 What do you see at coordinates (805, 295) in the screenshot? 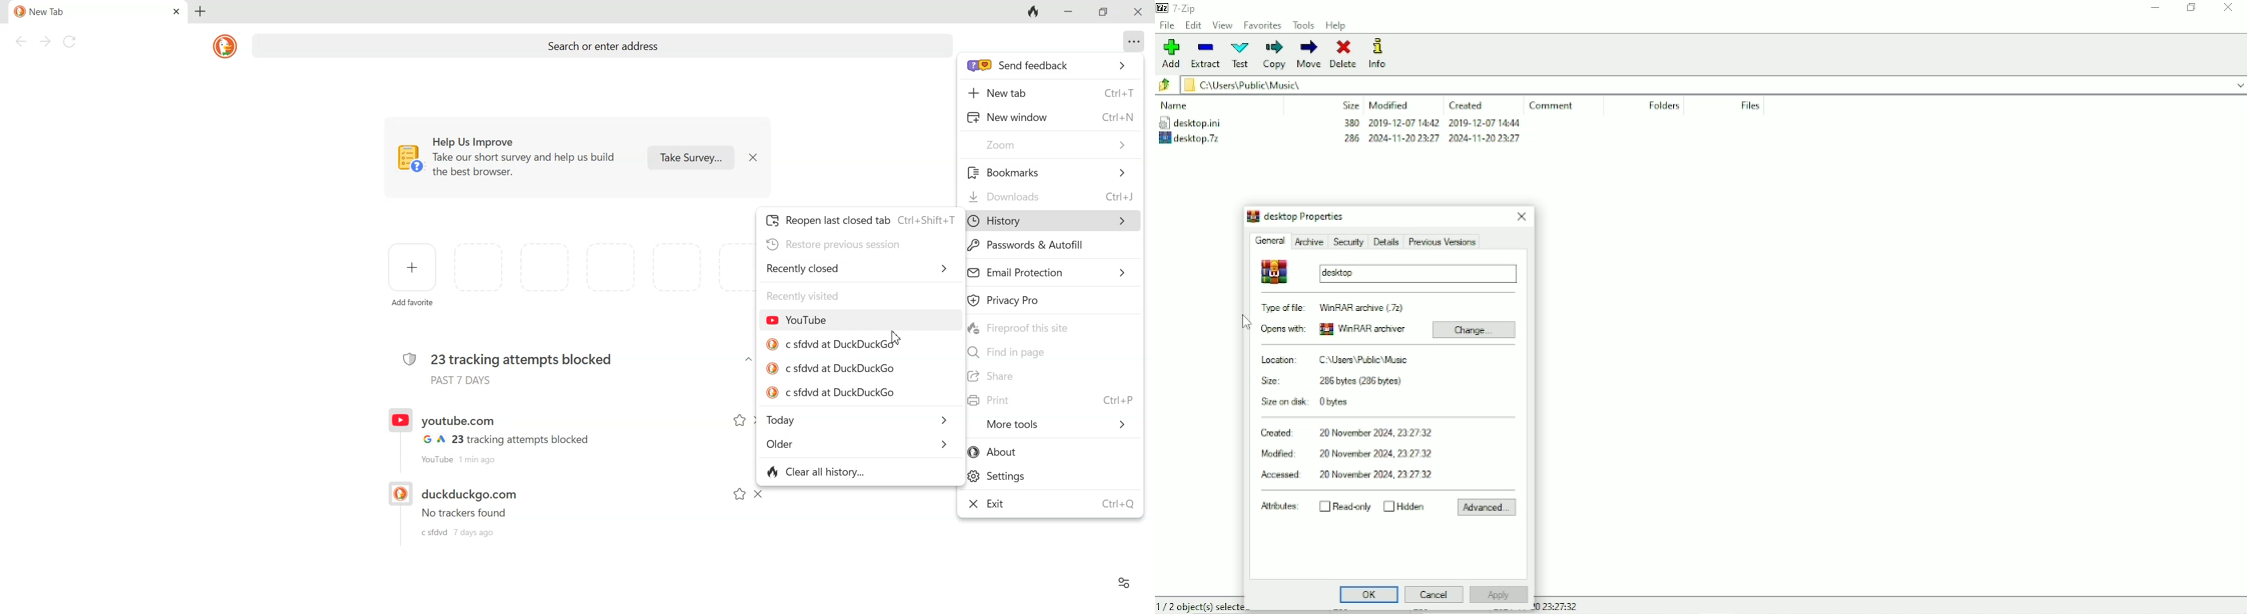
I see `recently visited` at bounding box center [805, 295].